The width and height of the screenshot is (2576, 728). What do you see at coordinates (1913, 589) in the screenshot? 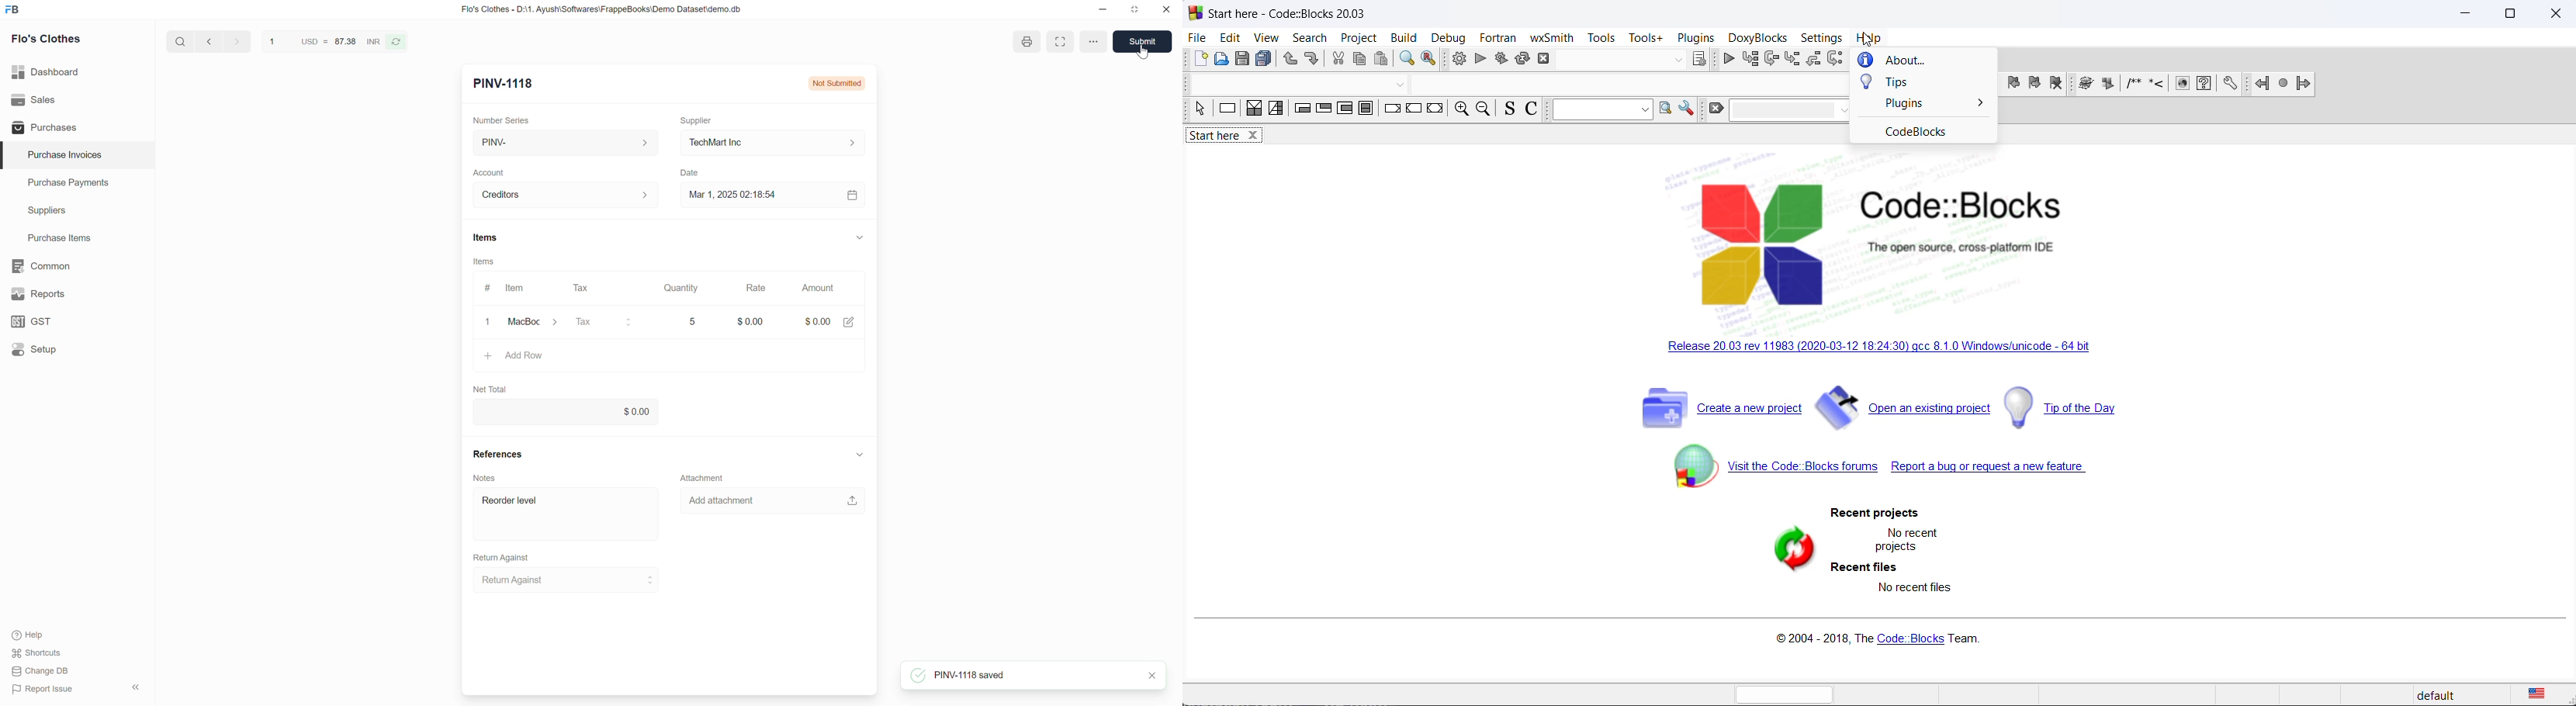
I see `no recent file` at bounding box center [1913, 589].